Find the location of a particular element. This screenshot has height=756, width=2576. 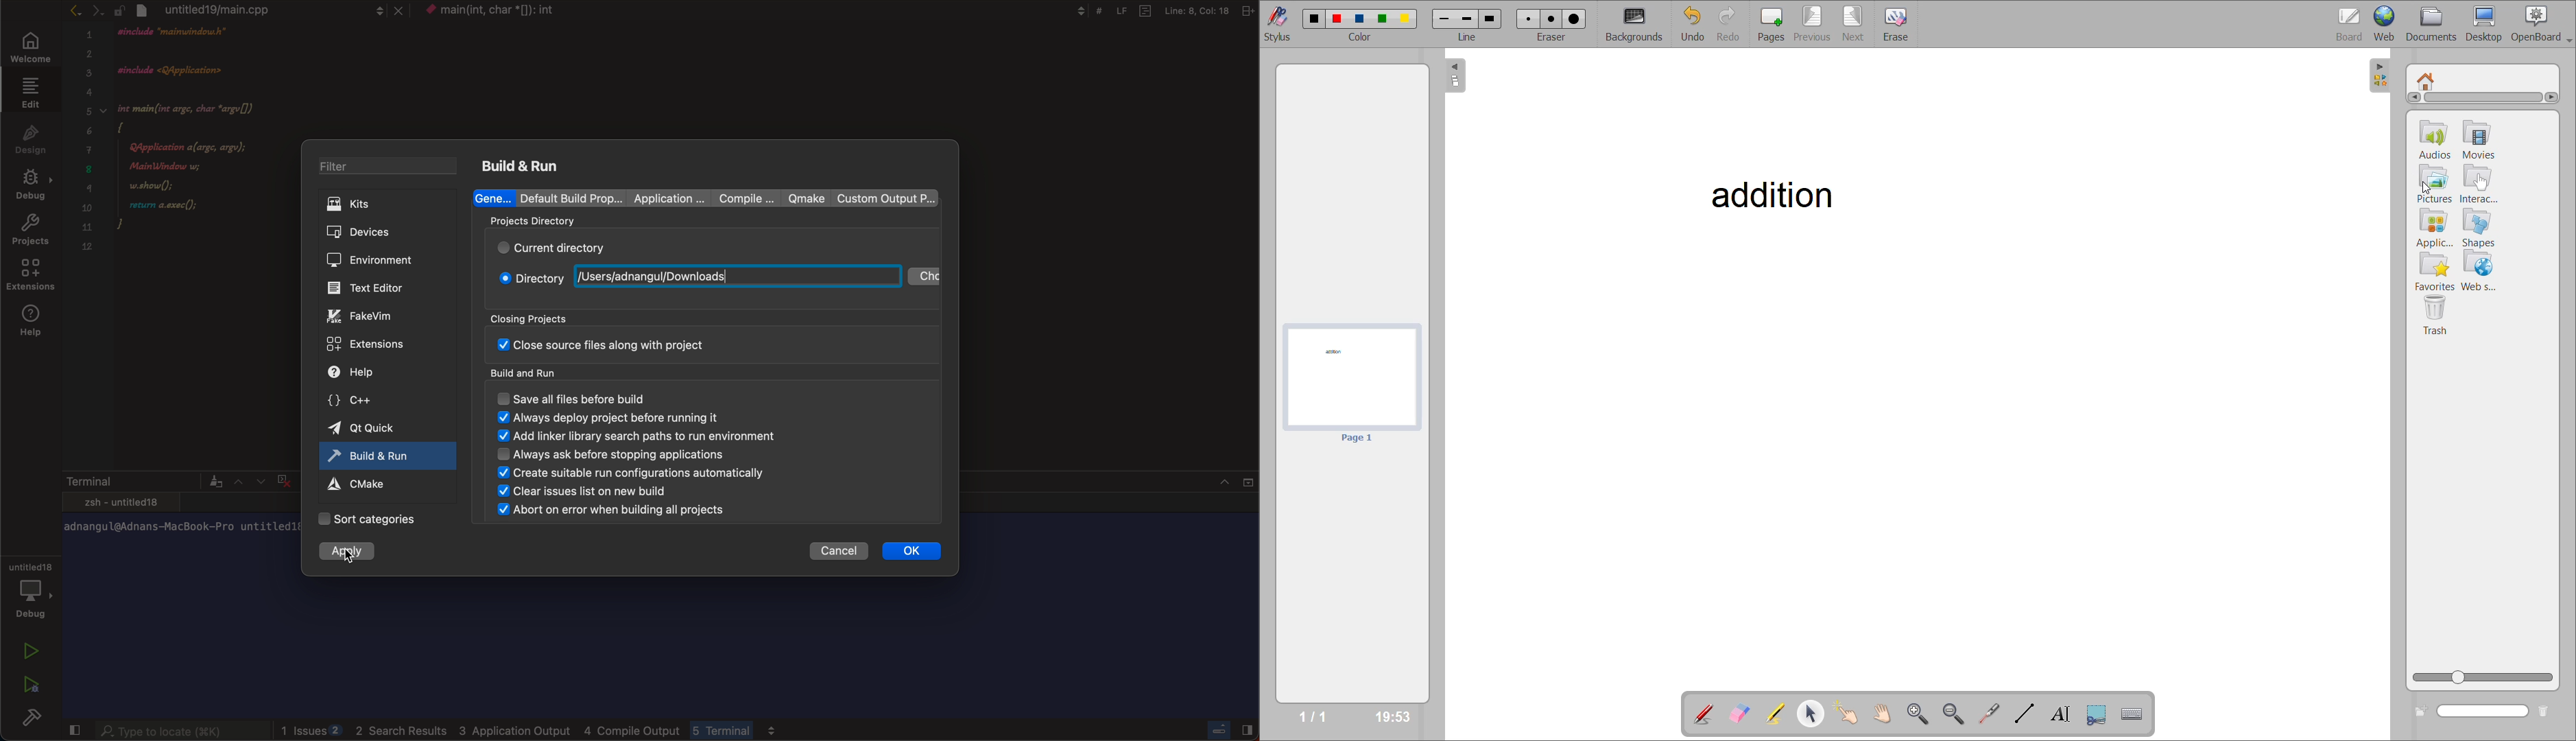

devices is located at coordinates (380, 232).